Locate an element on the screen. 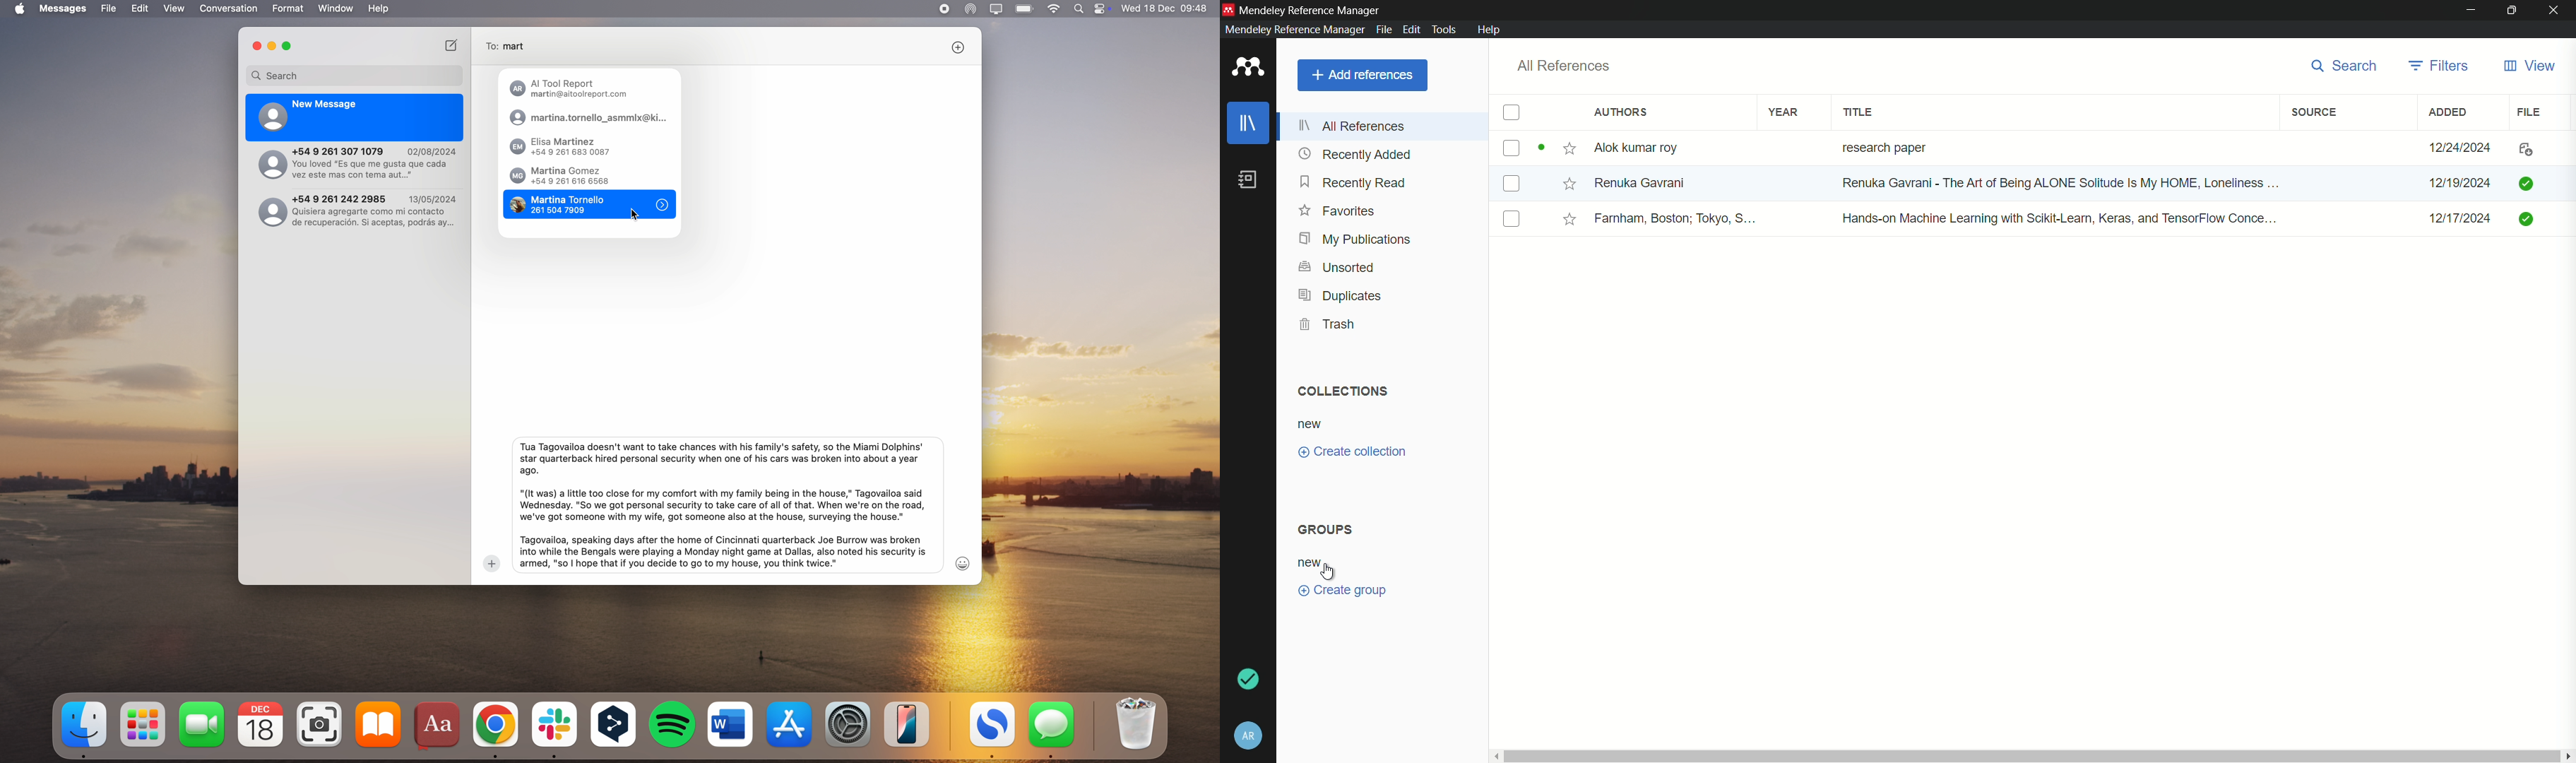 The width and height of the screenshot is (2576, 784). new message is located at coordinates (452, 44).